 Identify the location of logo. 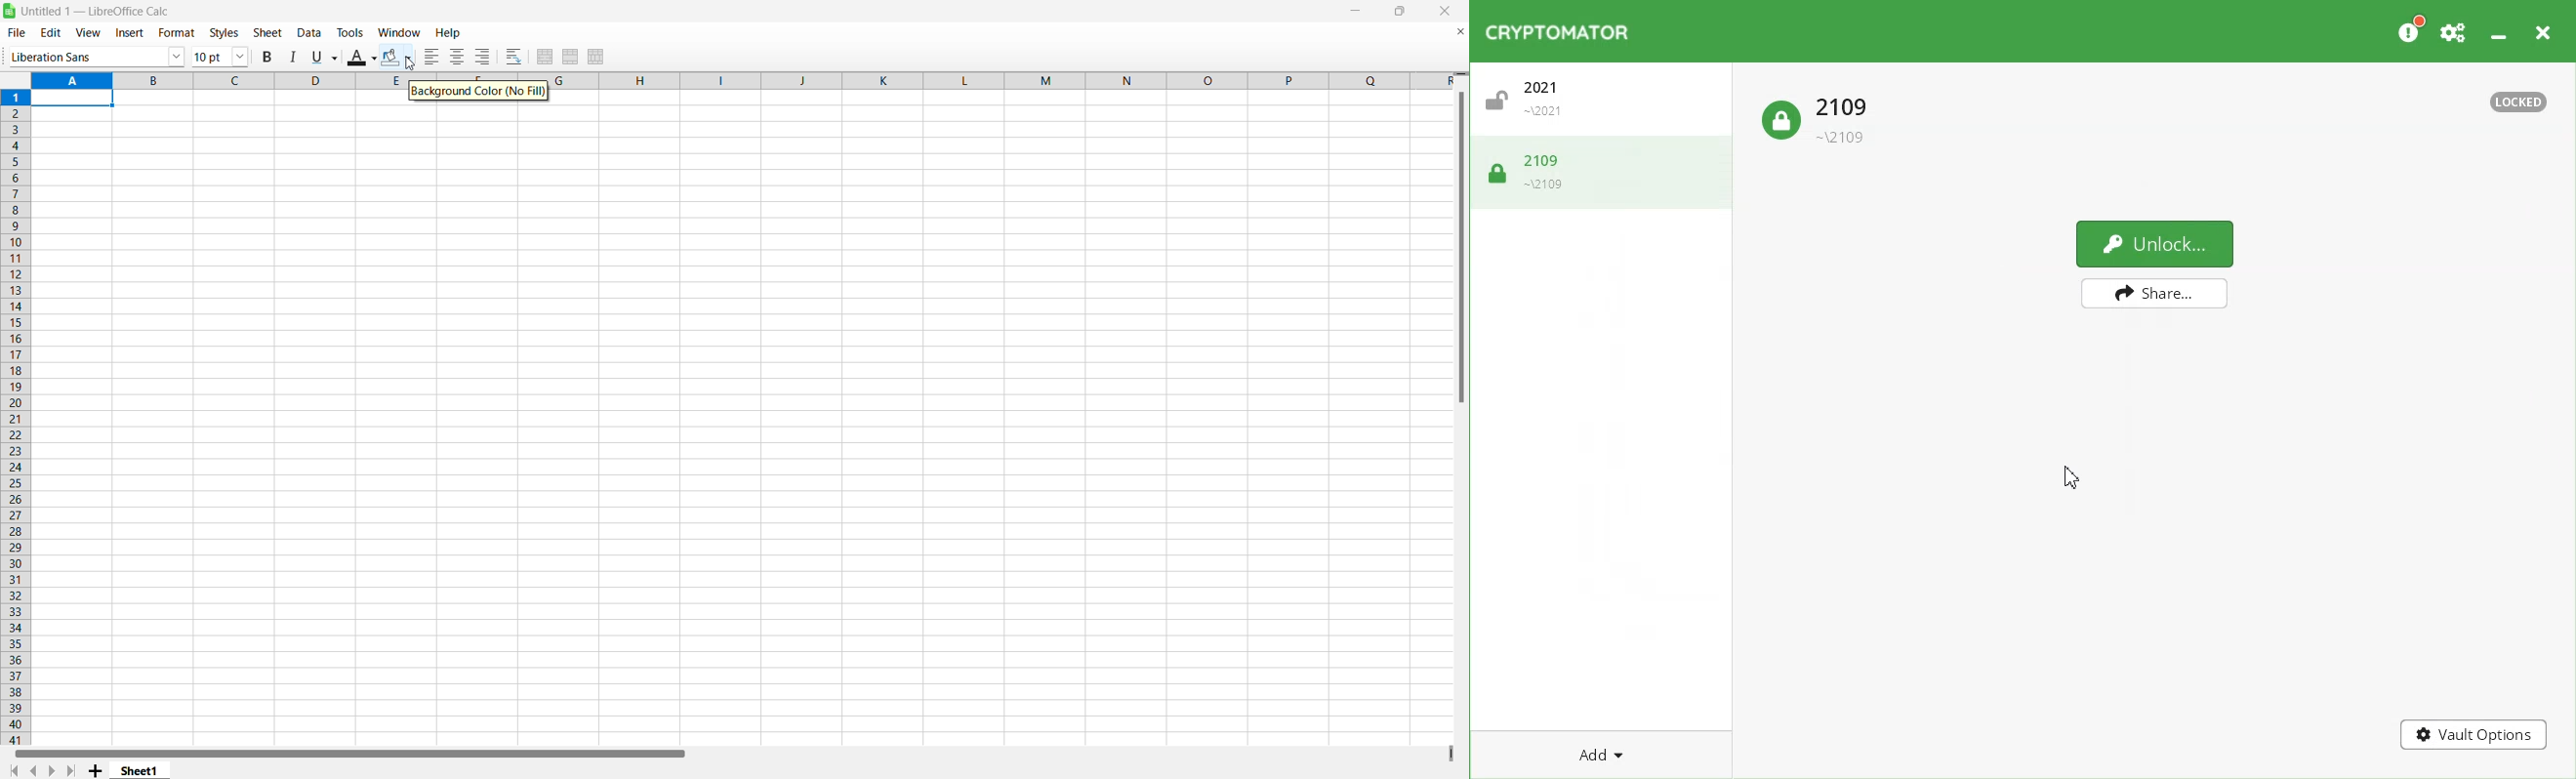
(11, 11).